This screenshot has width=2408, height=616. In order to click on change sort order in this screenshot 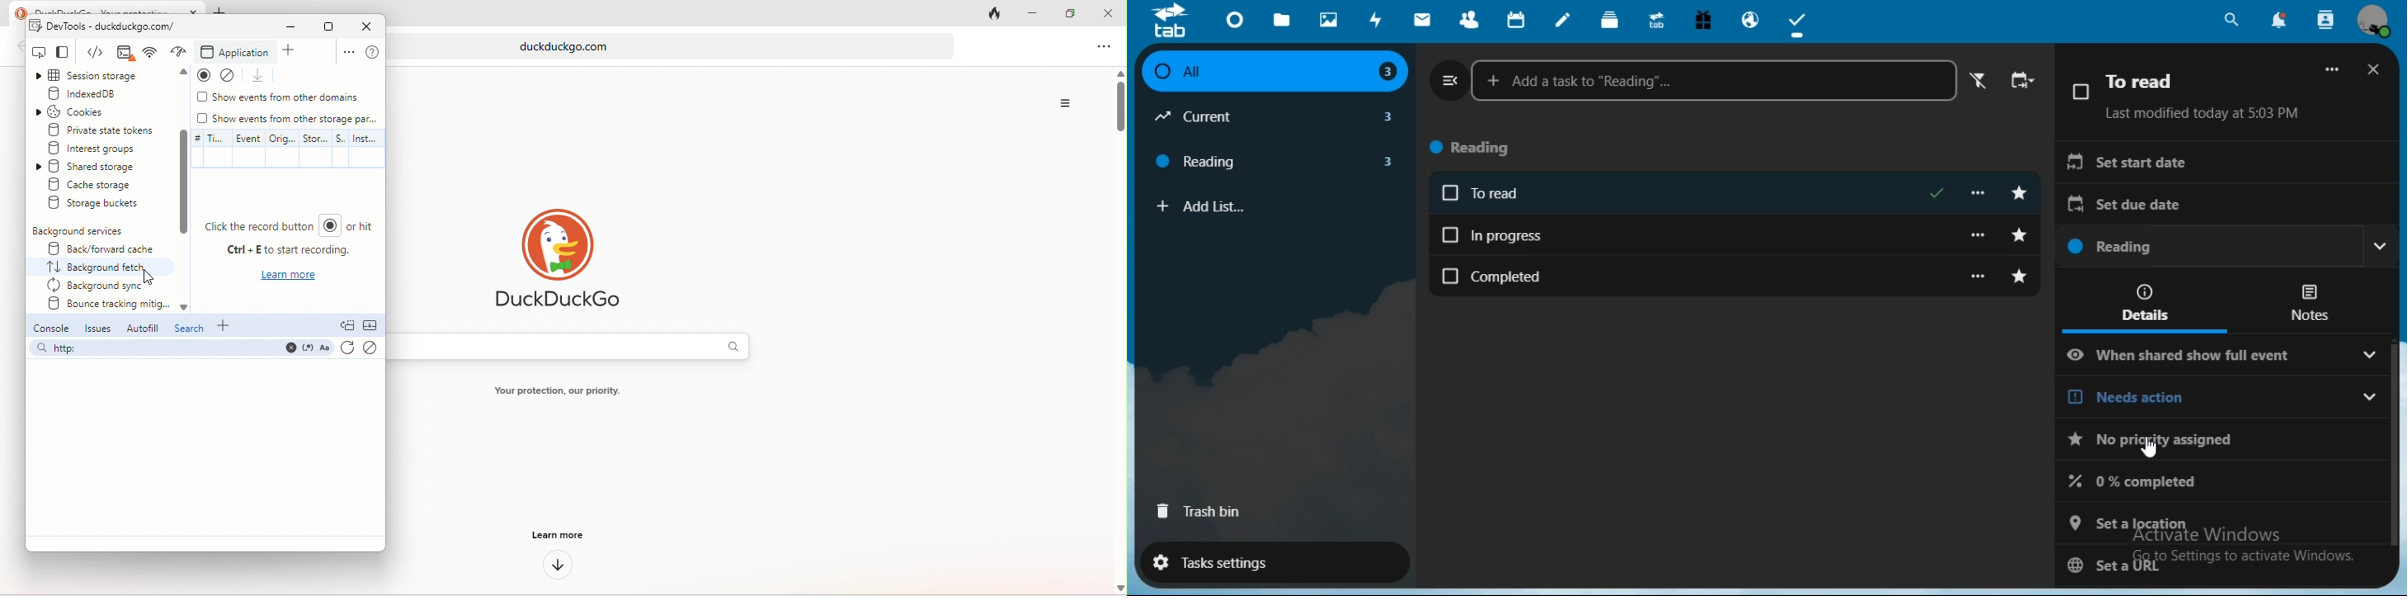, I will do `click(2024, 82)`.